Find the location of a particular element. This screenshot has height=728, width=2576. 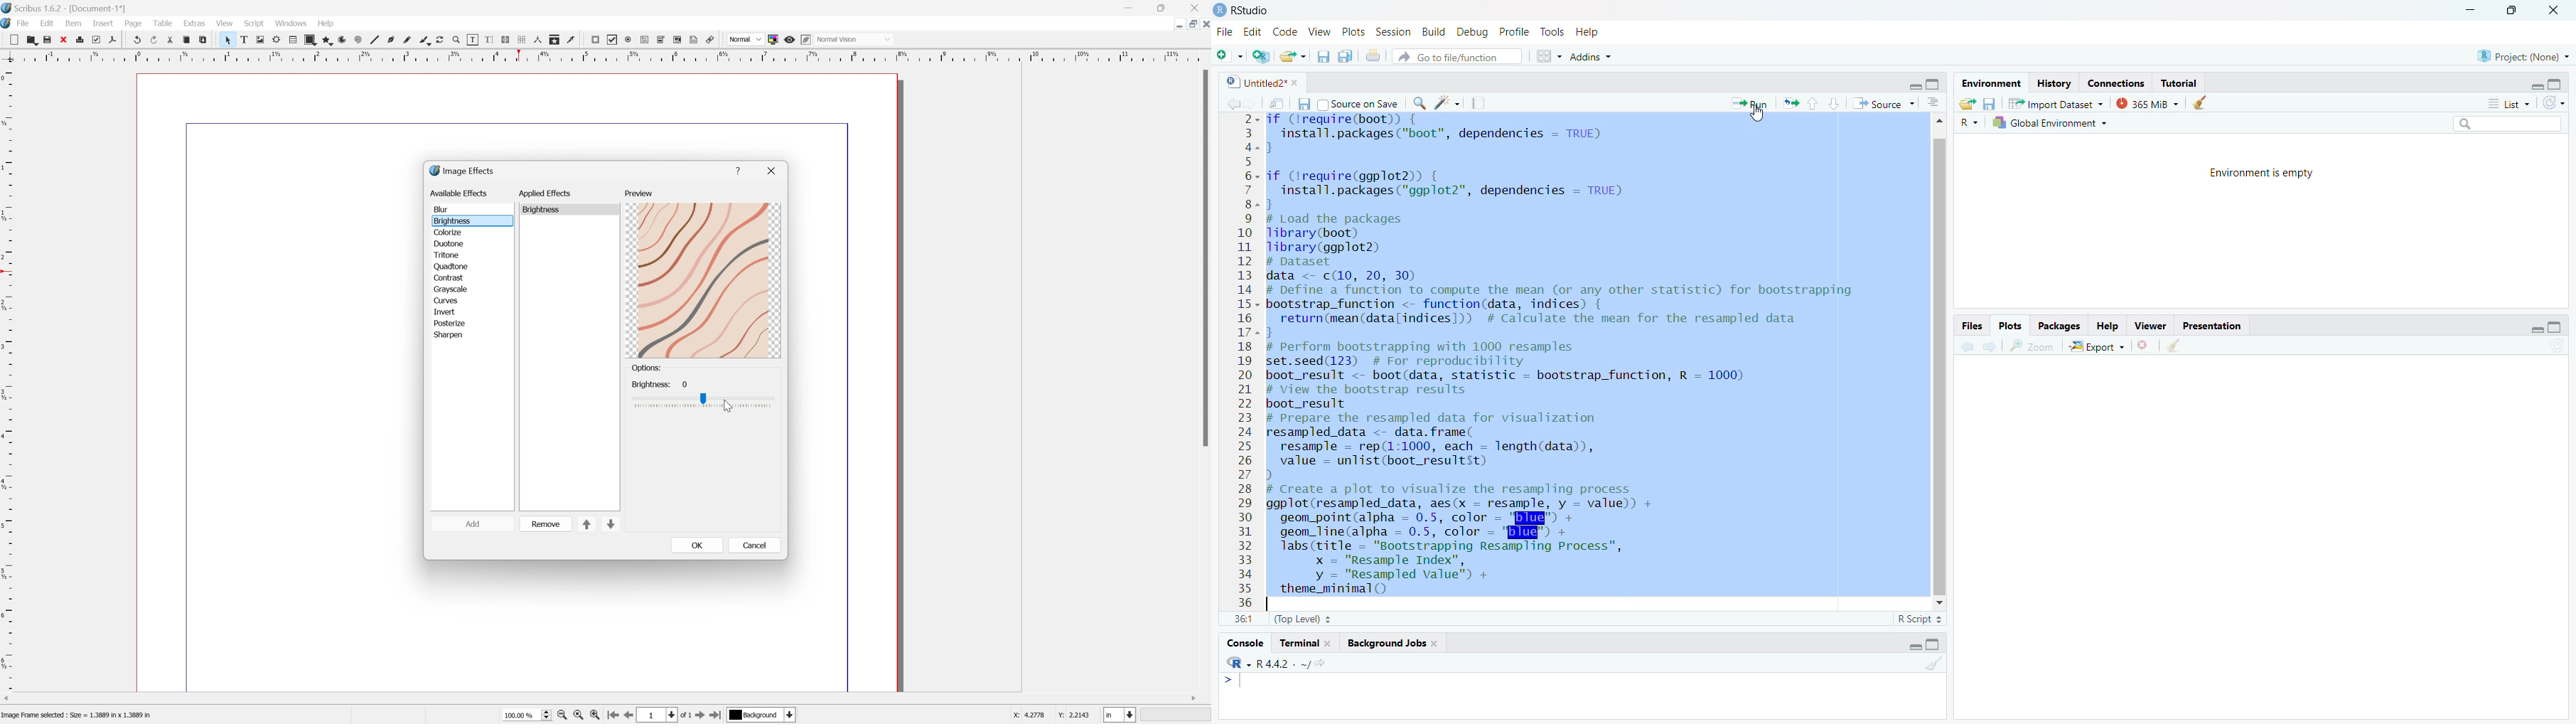

 Tools is located at coordinates (1551, 32).